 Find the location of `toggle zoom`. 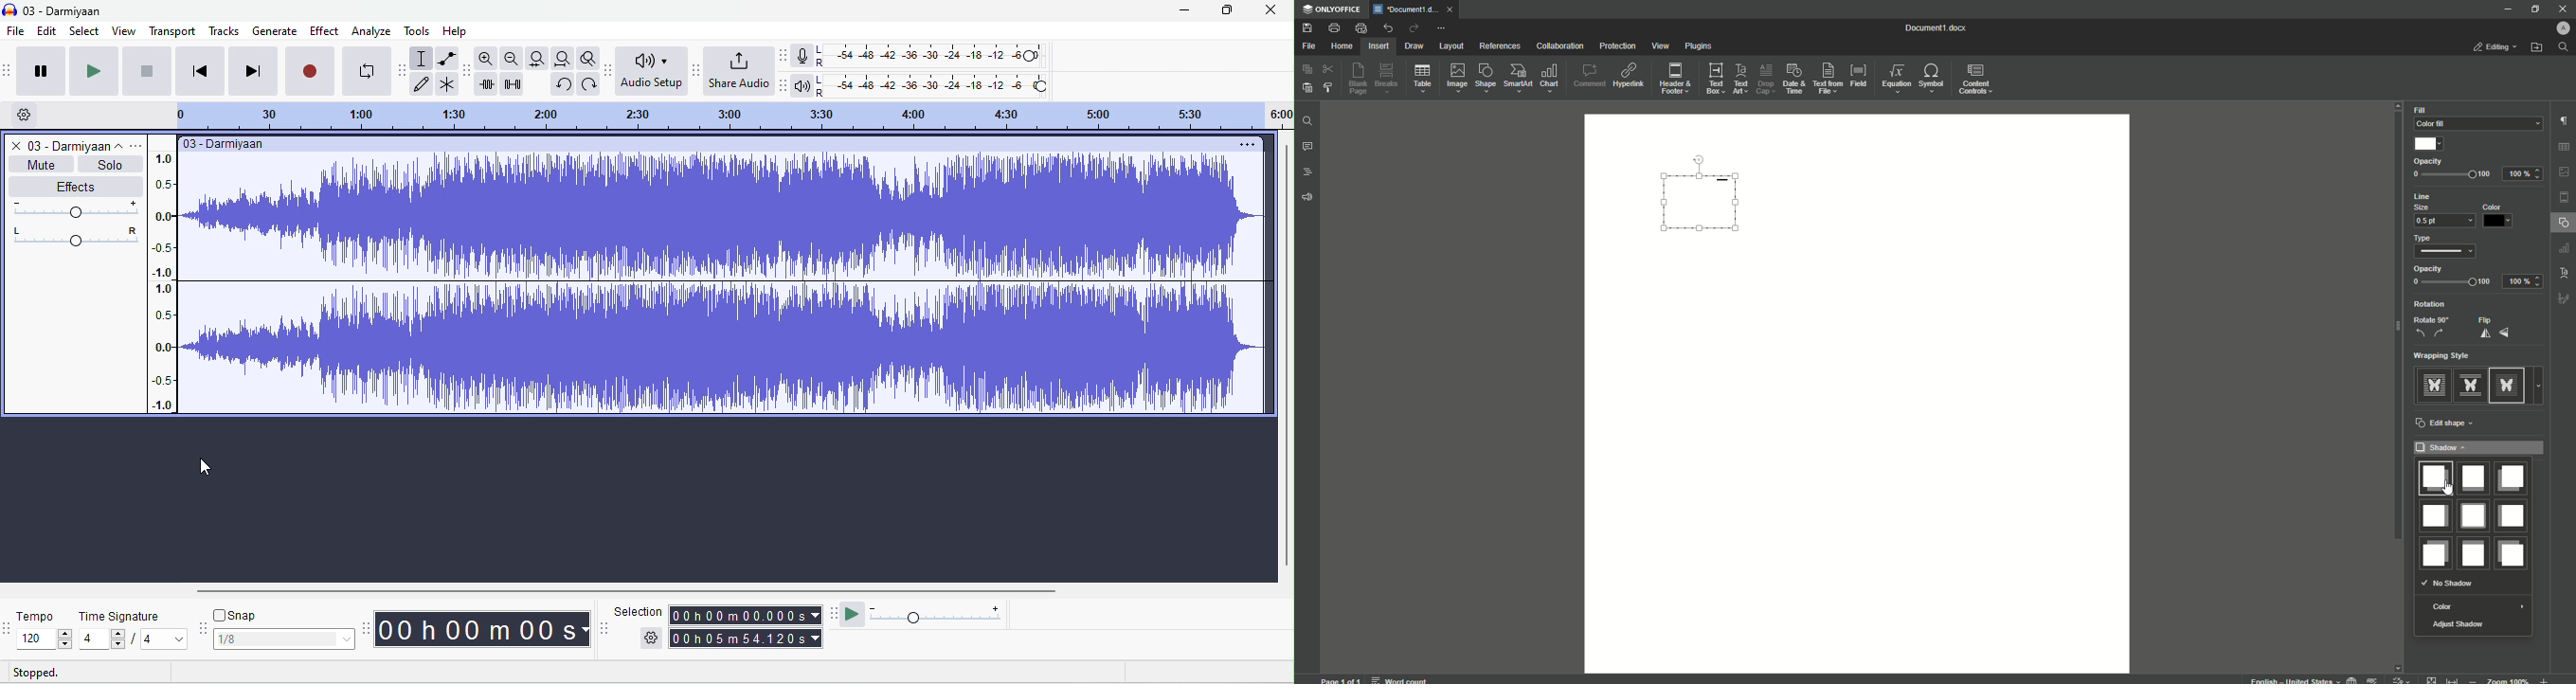

toggle zoom is located at coordinates (589, 59).